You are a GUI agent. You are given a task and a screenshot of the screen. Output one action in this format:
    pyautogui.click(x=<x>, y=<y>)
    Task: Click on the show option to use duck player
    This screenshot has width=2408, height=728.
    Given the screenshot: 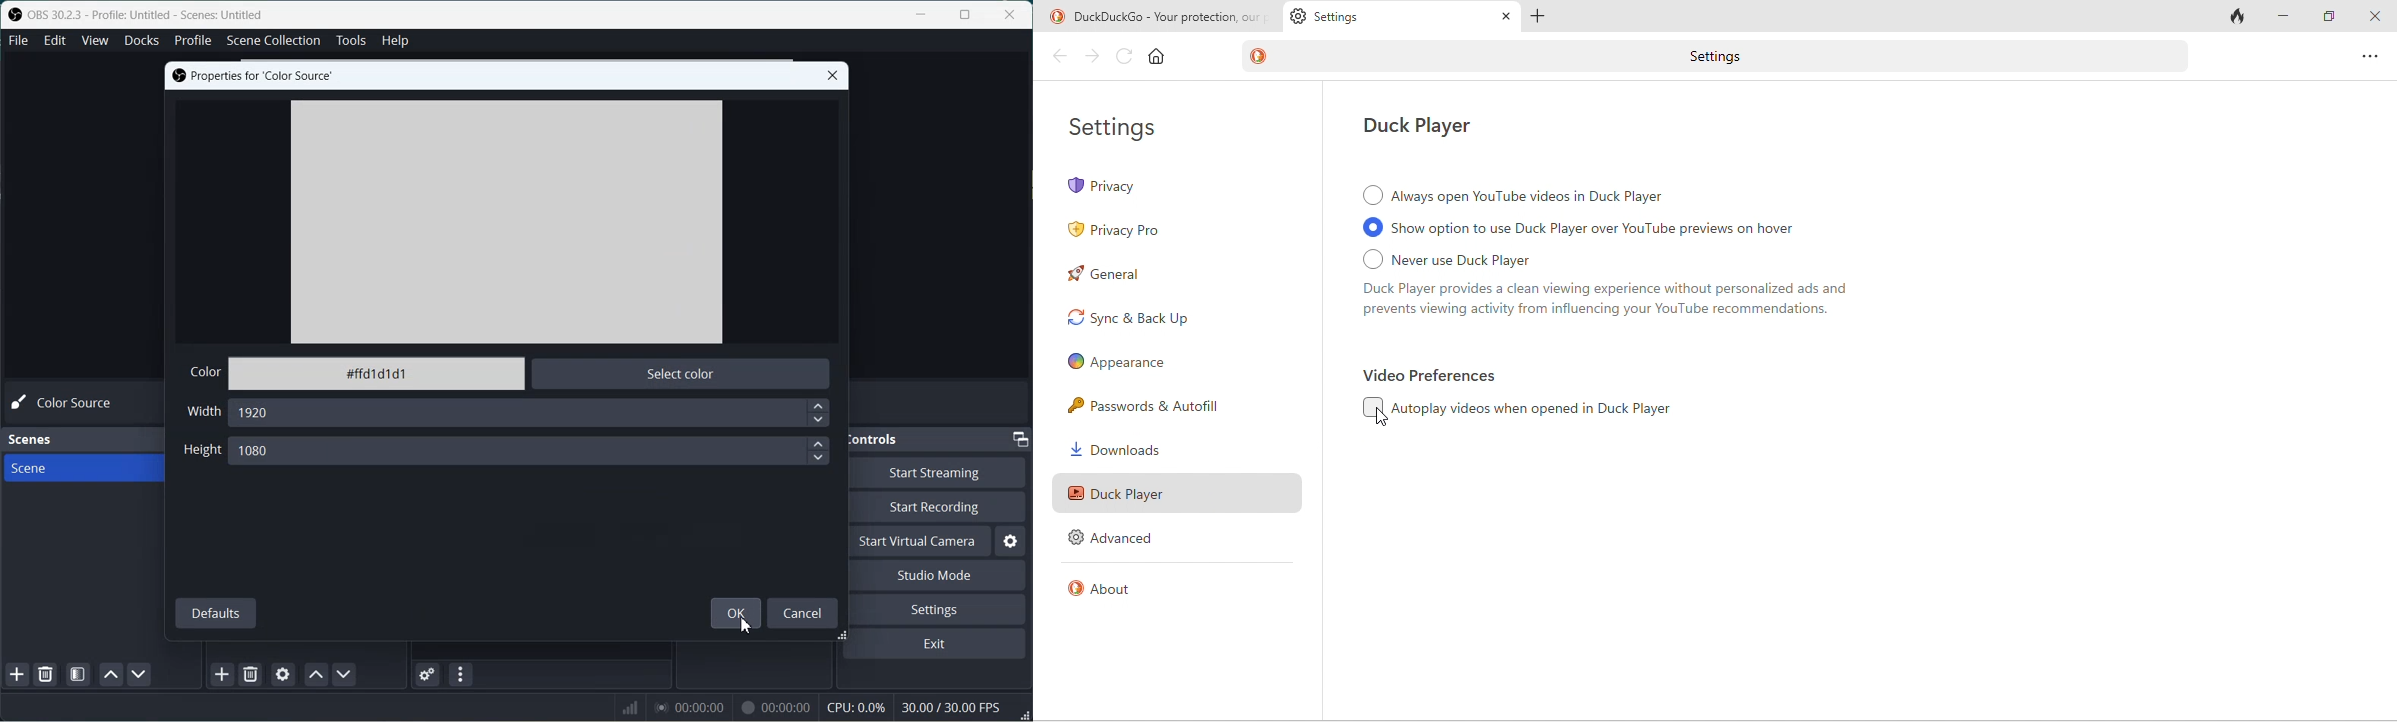 What is the action you would take?
    pyautogui.click(x=1612, y=229)
    